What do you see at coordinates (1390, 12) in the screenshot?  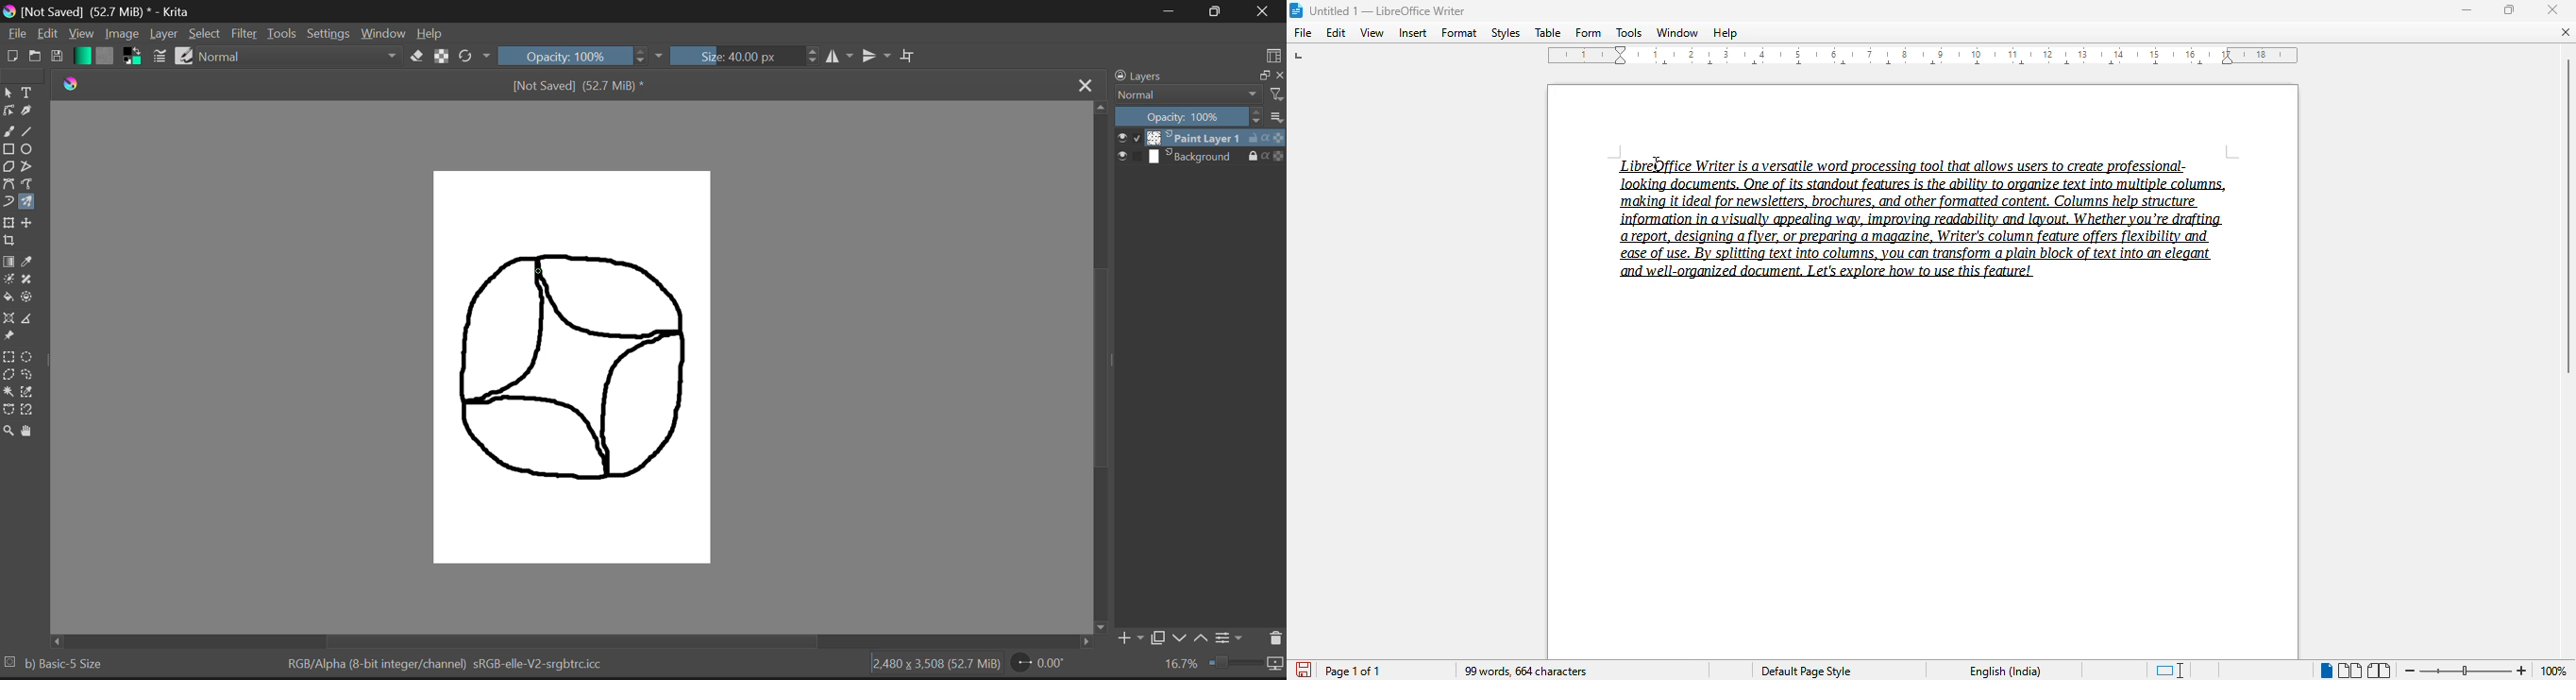 I see `Untitled 1 -- LibreOffice Writer` at bounding box center [1390, 12].